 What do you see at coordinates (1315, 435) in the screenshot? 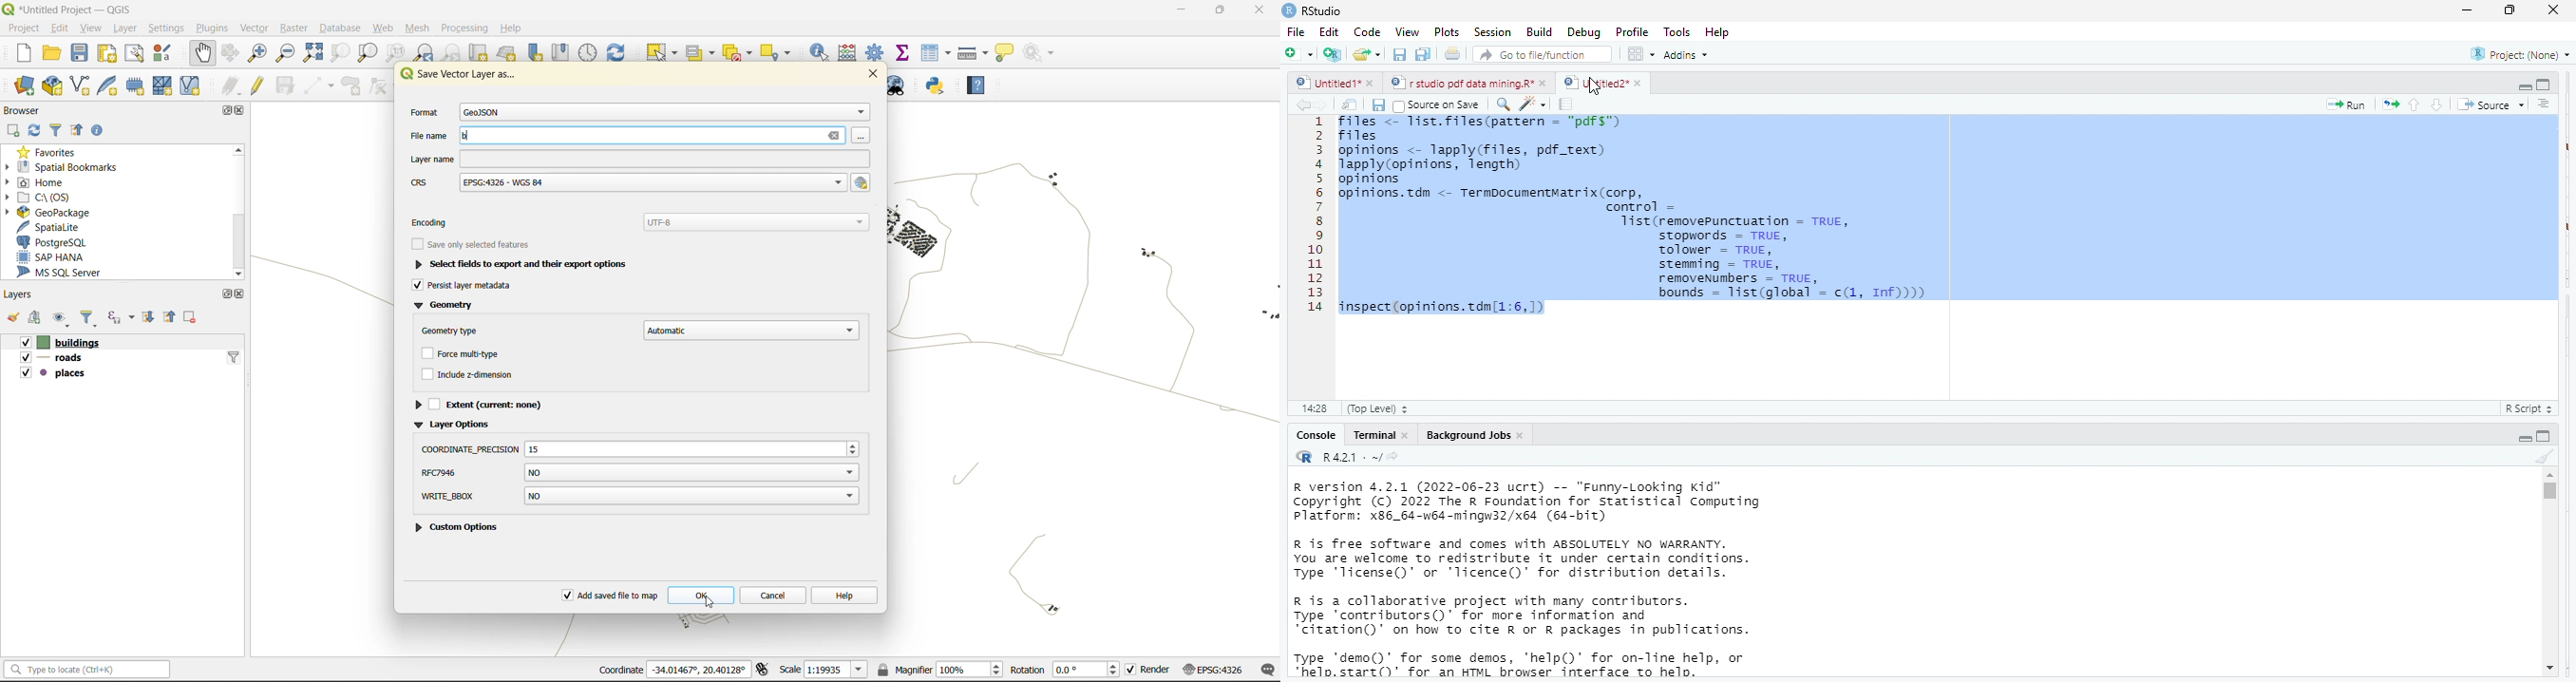
I see `console` at bounding box center [1315, 435].